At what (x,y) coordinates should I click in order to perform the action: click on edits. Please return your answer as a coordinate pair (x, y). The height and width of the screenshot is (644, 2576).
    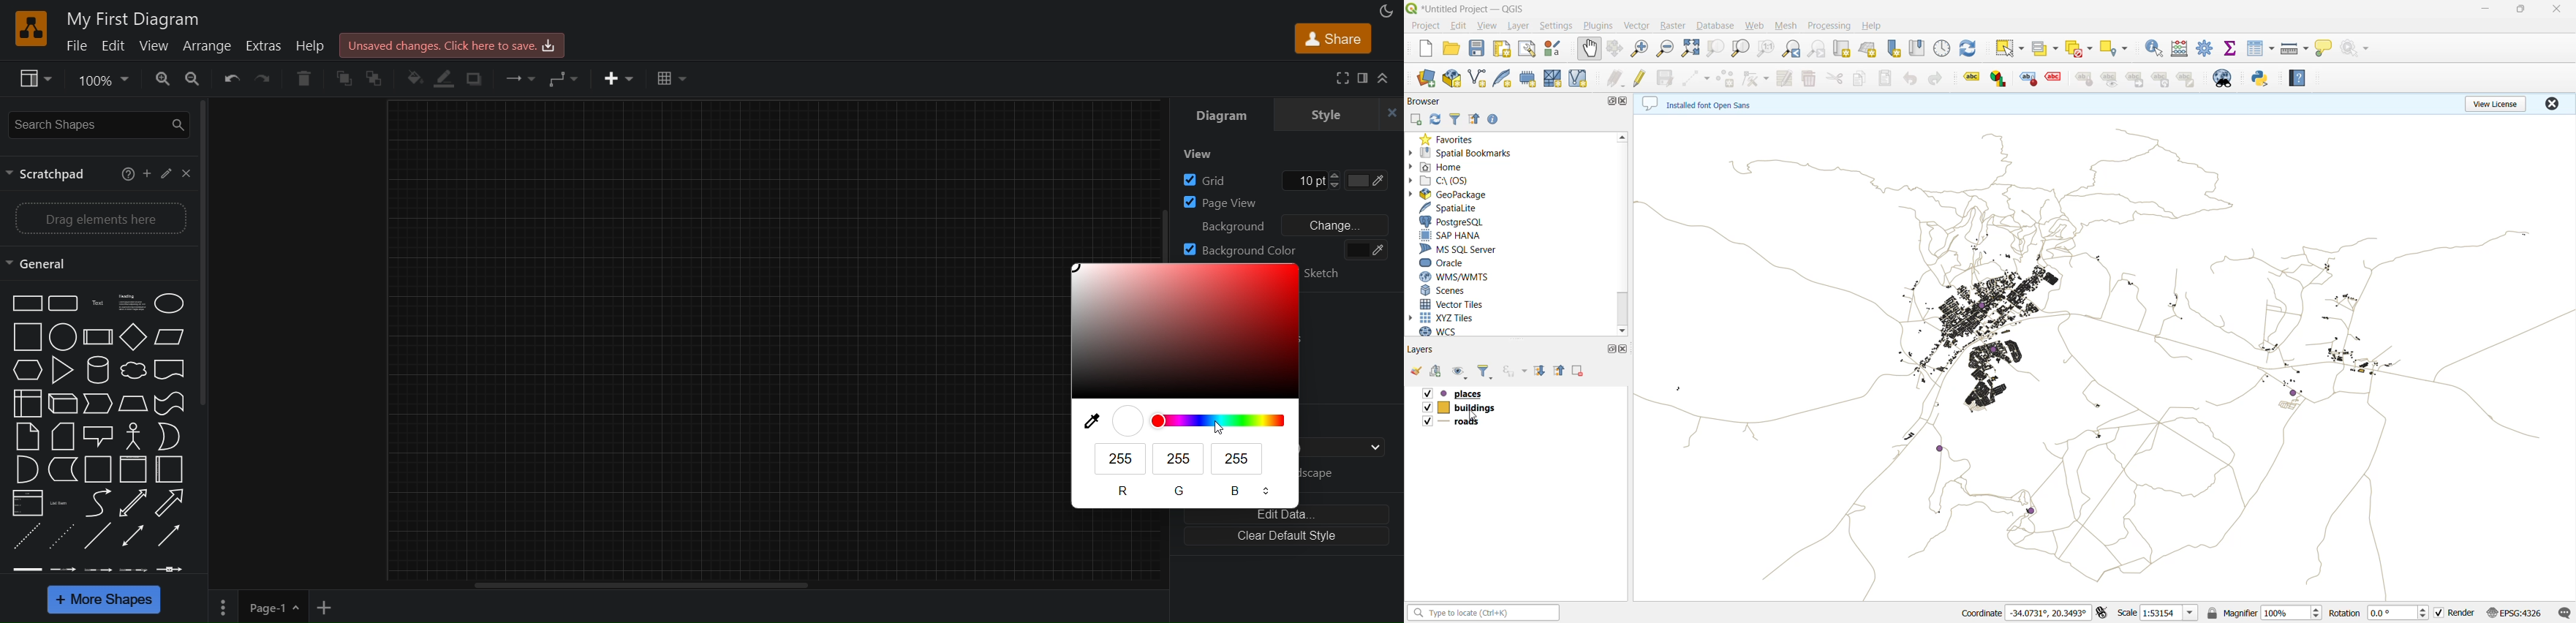
    Looking at the image, I should click on (1616, 78).